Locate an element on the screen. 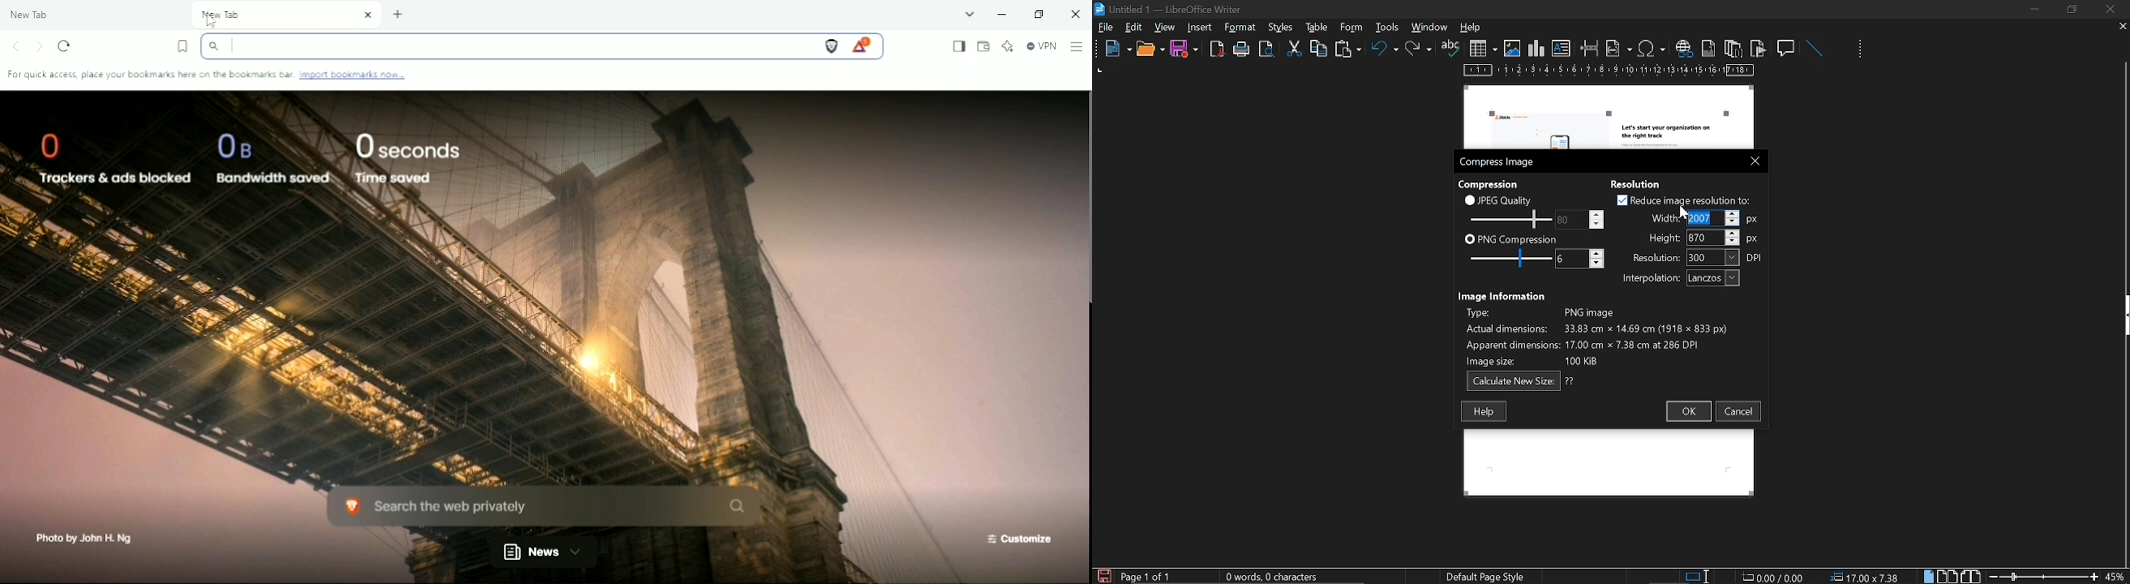 The height and width of the screenshot is (588, 2156). line is located at coordinates (1814, 49).